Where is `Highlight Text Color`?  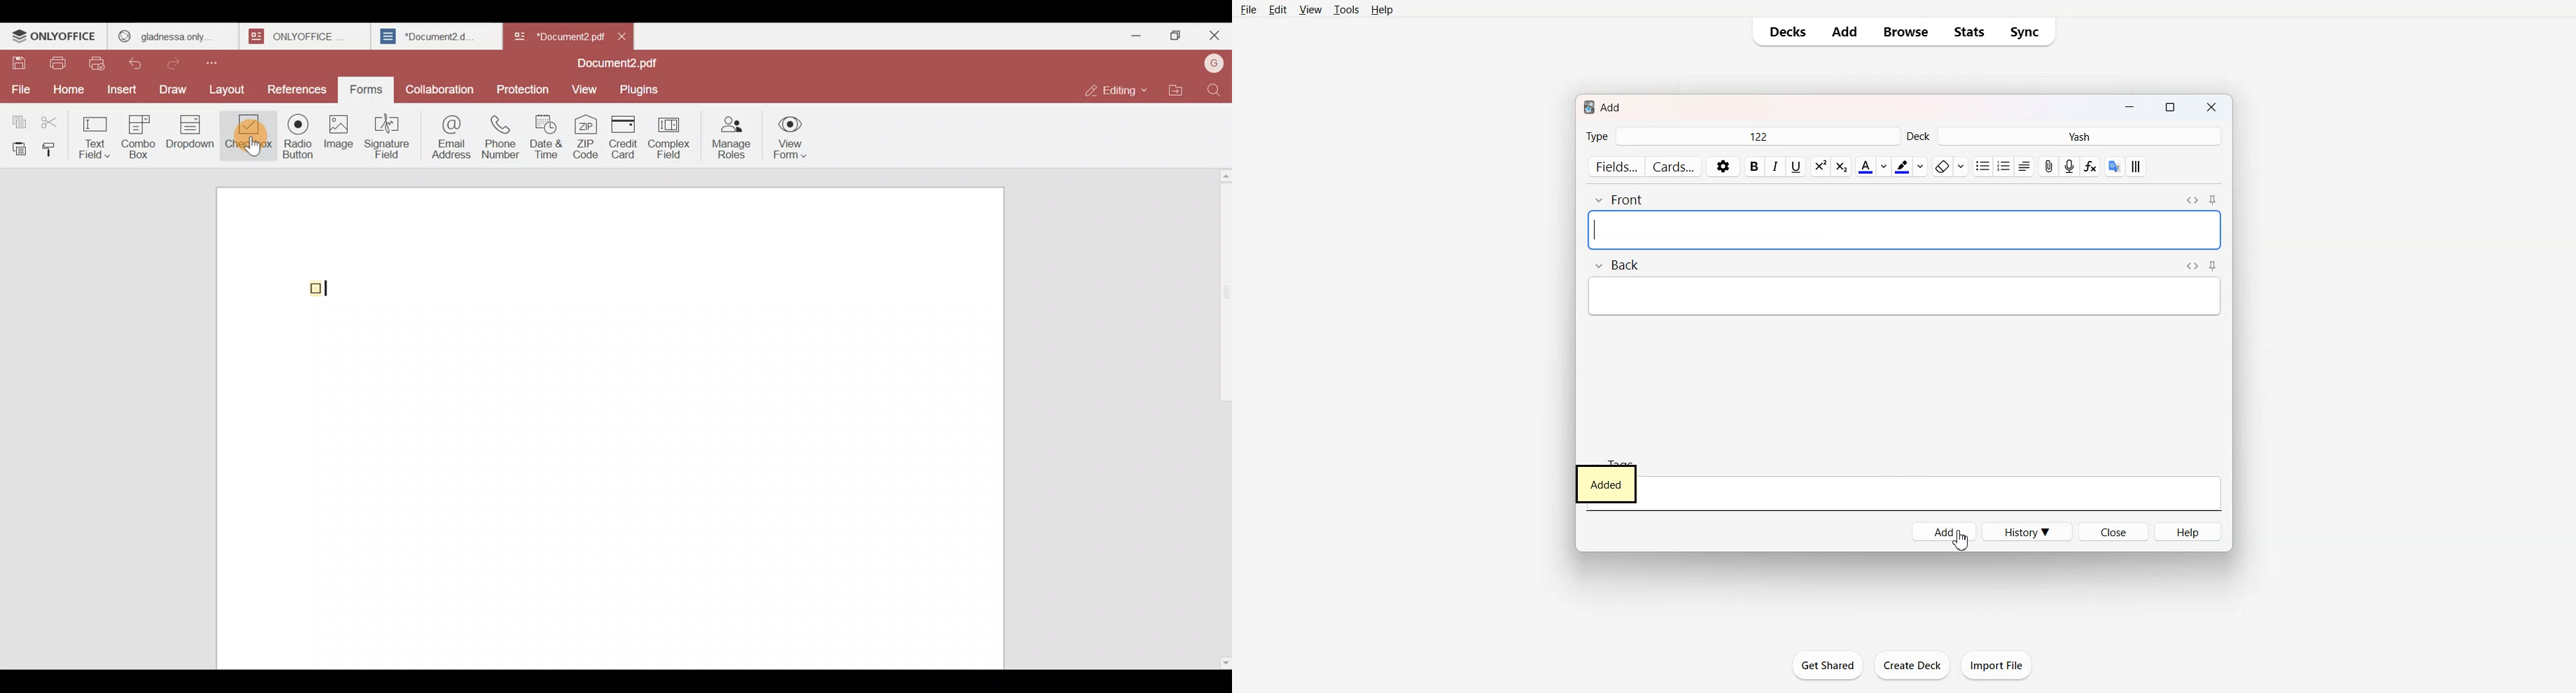 Highlight Text Color is located at coordinates (1910, 167).